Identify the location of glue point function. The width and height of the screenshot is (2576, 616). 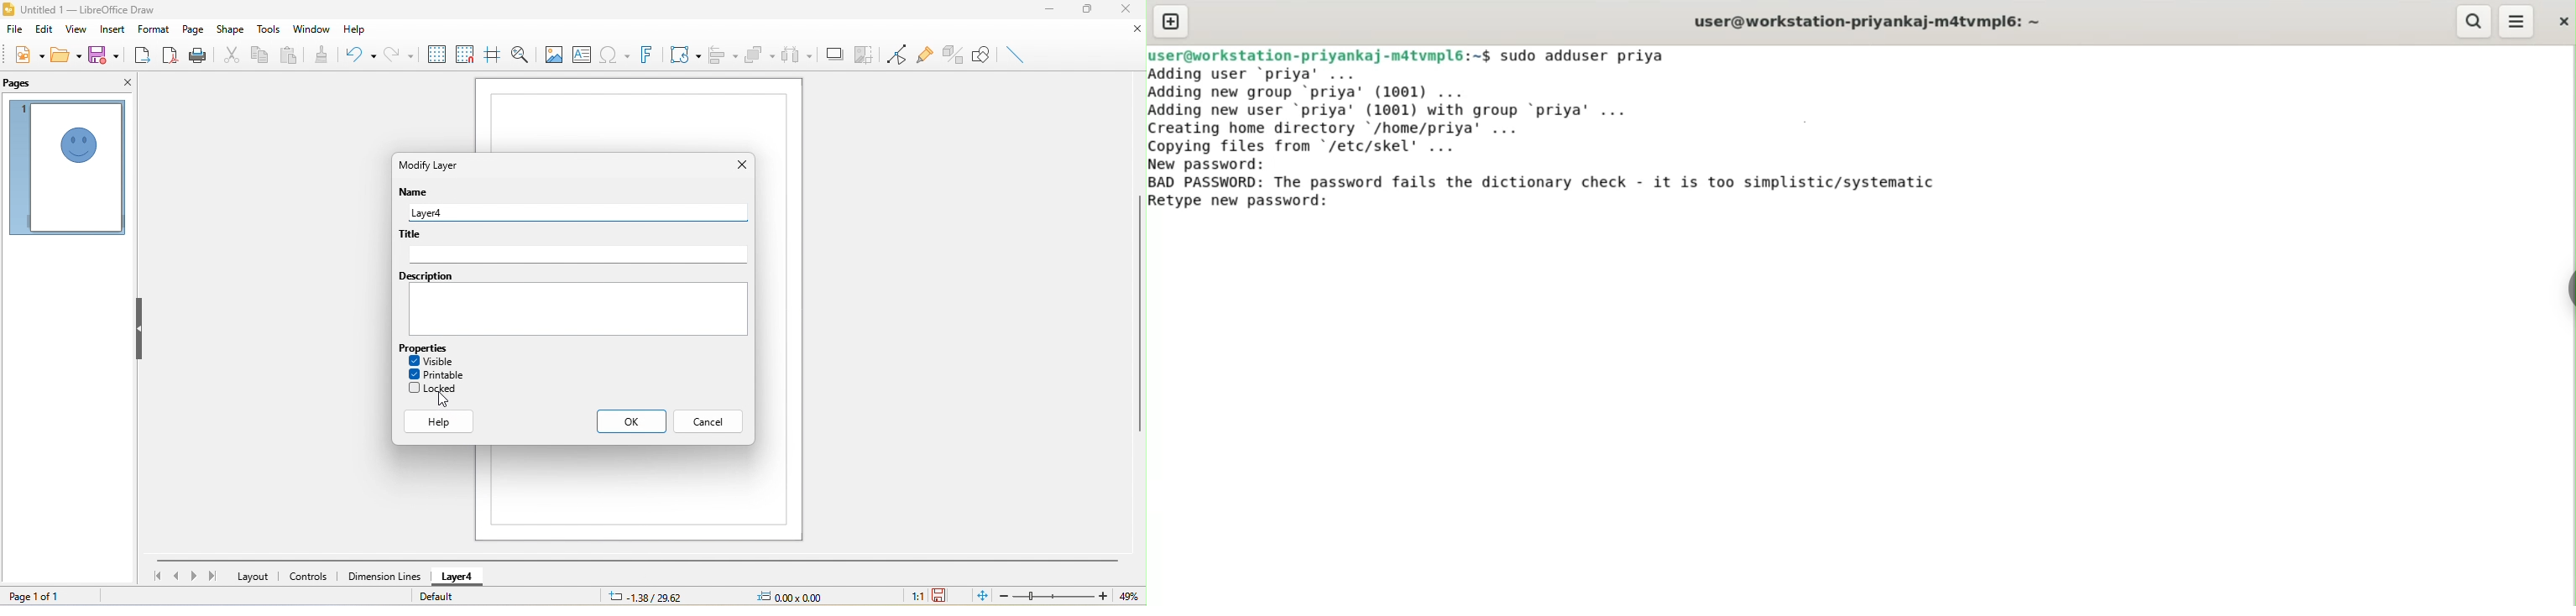
(927, 55).